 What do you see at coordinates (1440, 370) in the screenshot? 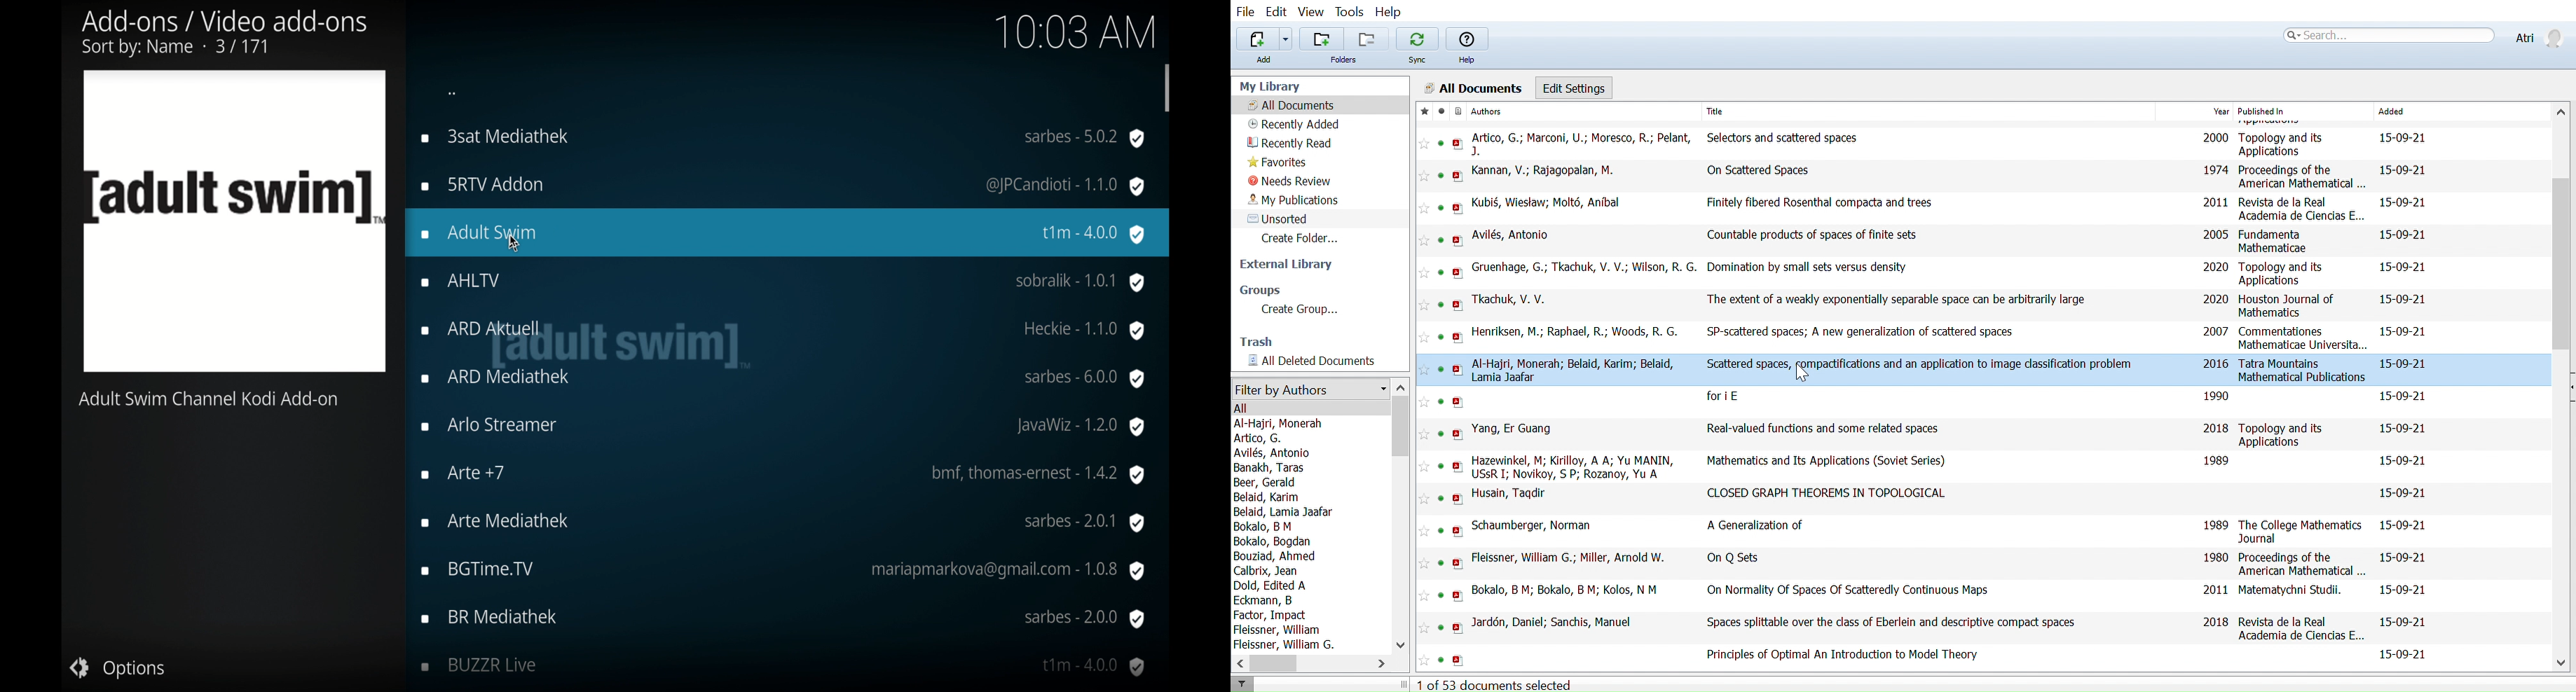
I see `Reading status` at bounding box center [1440, 370].